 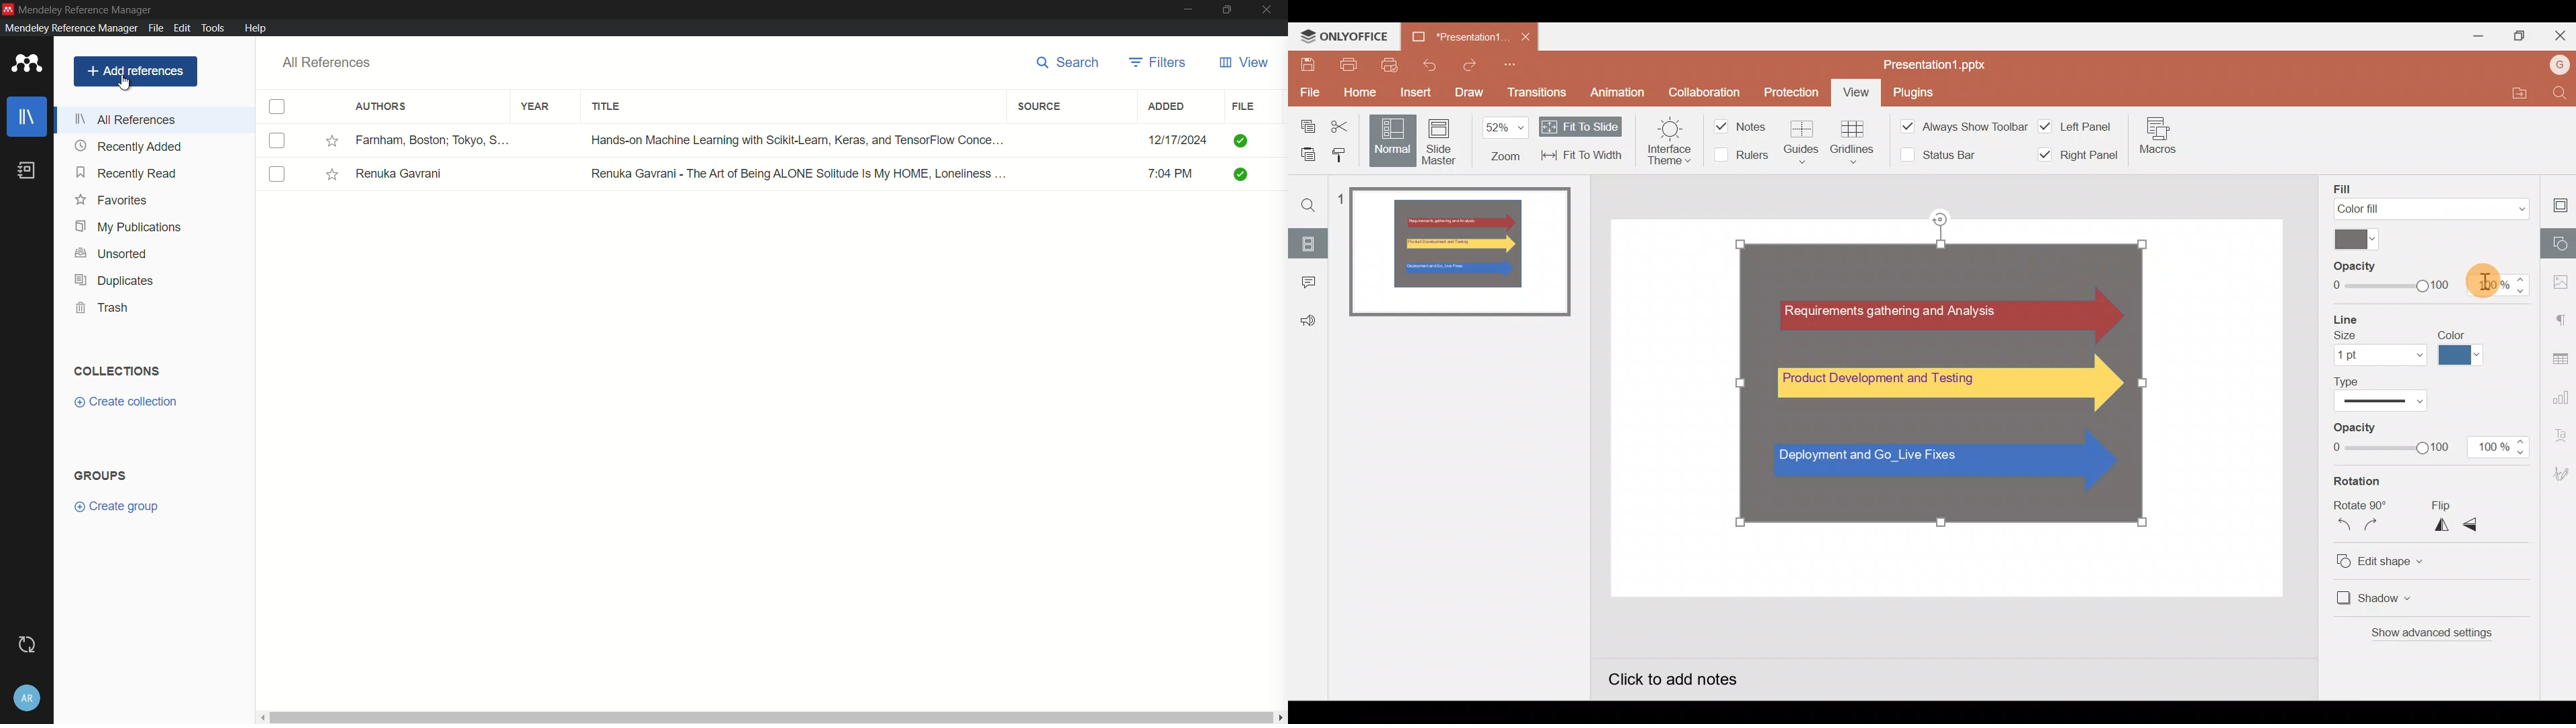 What do you see at coordinates (800, 139) in the screenshot?
I see `Hands-on Machine Learning with Scikit-Learn, Keras, and TensorFlow Conce...` at bounding box center [800, 139].